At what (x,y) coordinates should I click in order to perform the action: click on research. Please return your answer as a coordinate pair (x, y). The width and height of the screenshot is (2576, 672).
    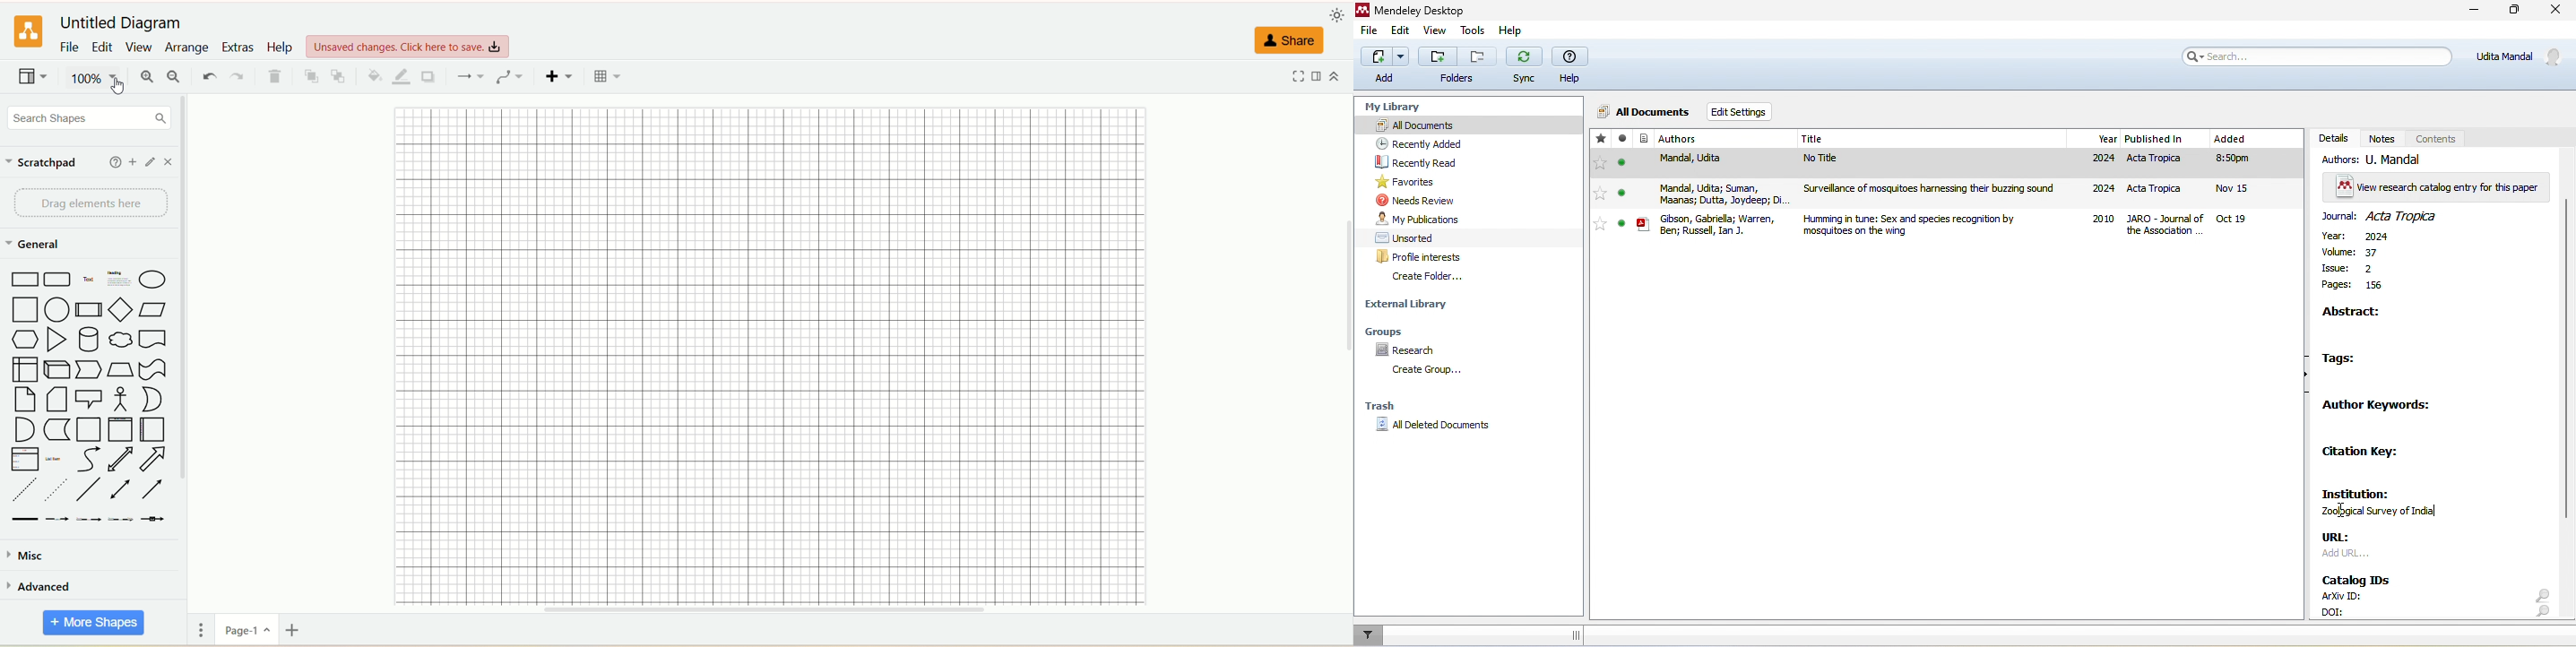
    Looking at the image, I should click on (1413, 350).